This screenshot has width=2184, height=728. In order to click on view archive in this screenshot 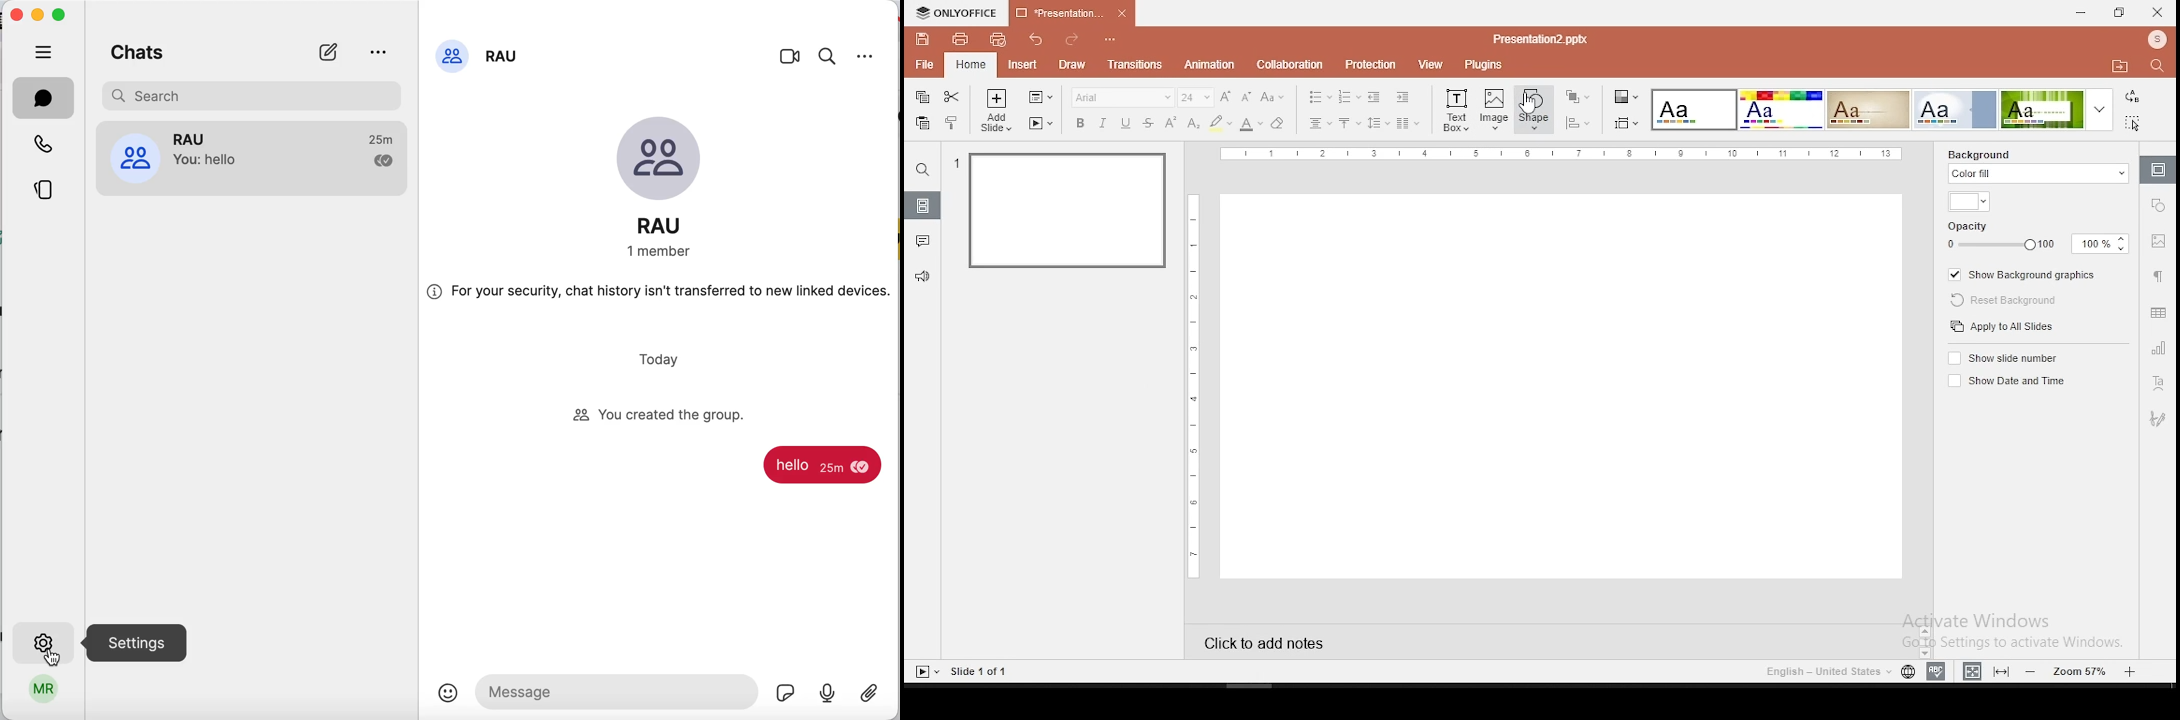, I will do `click(381, 53)`.